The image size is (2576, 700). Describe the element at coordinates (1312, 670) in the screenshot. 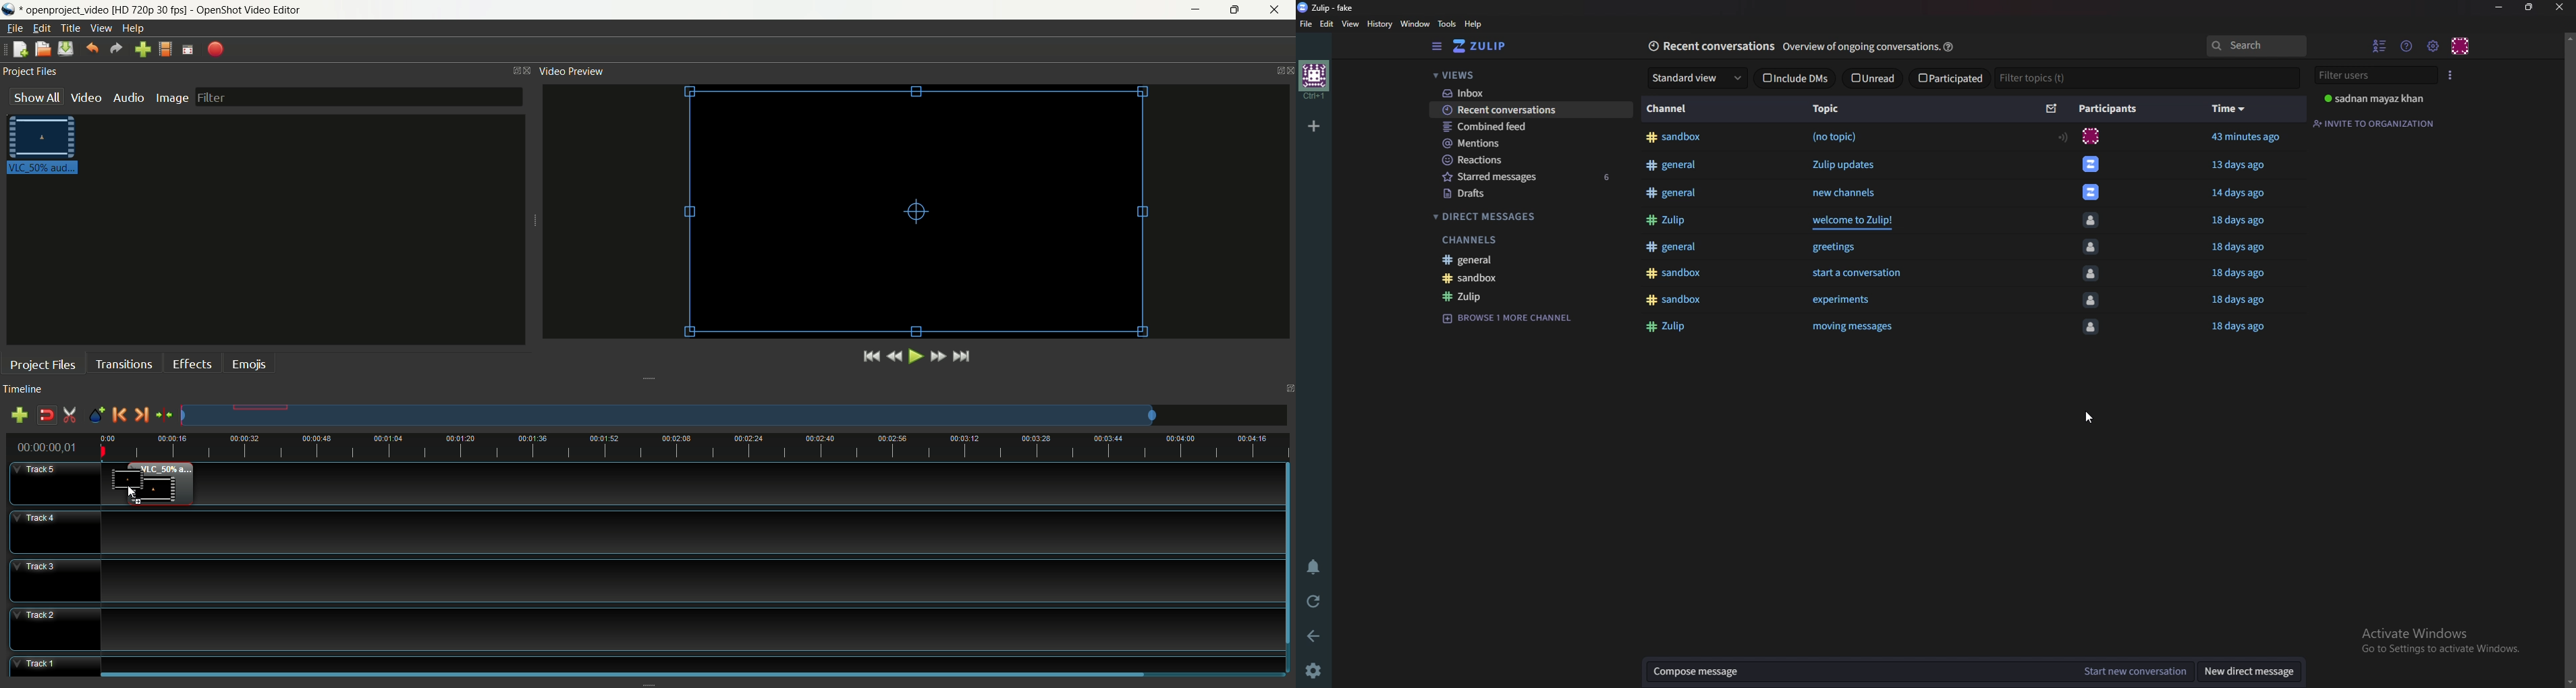

I see `settings` at that location.